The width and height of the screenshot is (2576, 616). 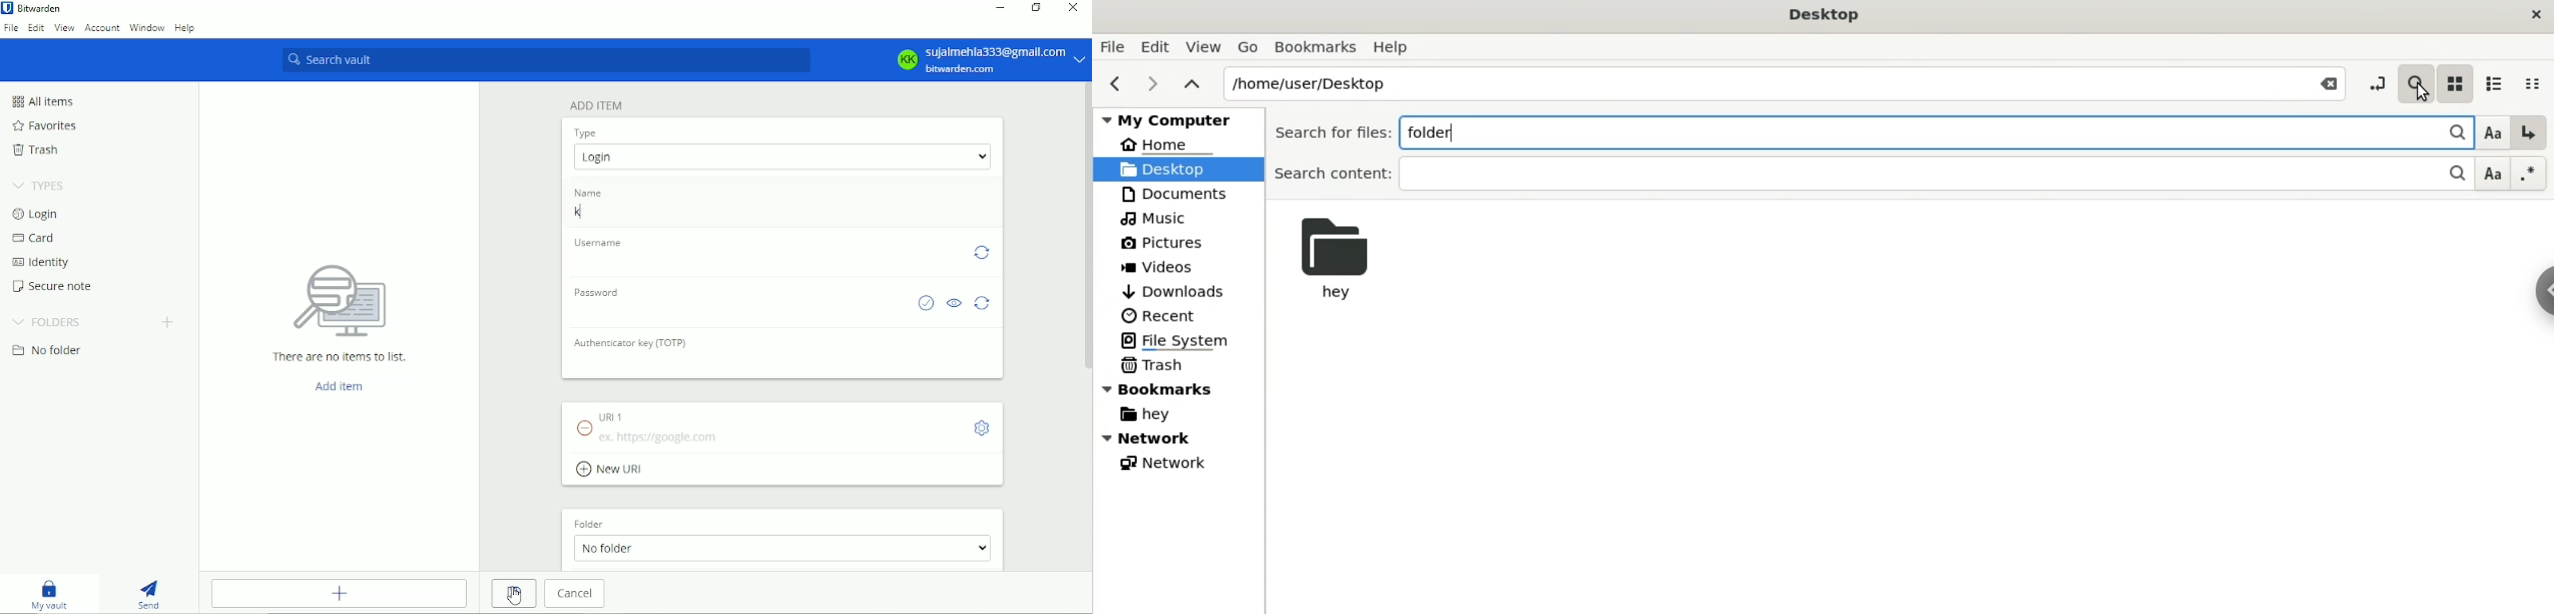 What do you see at coordinates (64, 30) in the screenshot?
I see `View` at bounding box center [64, 30].